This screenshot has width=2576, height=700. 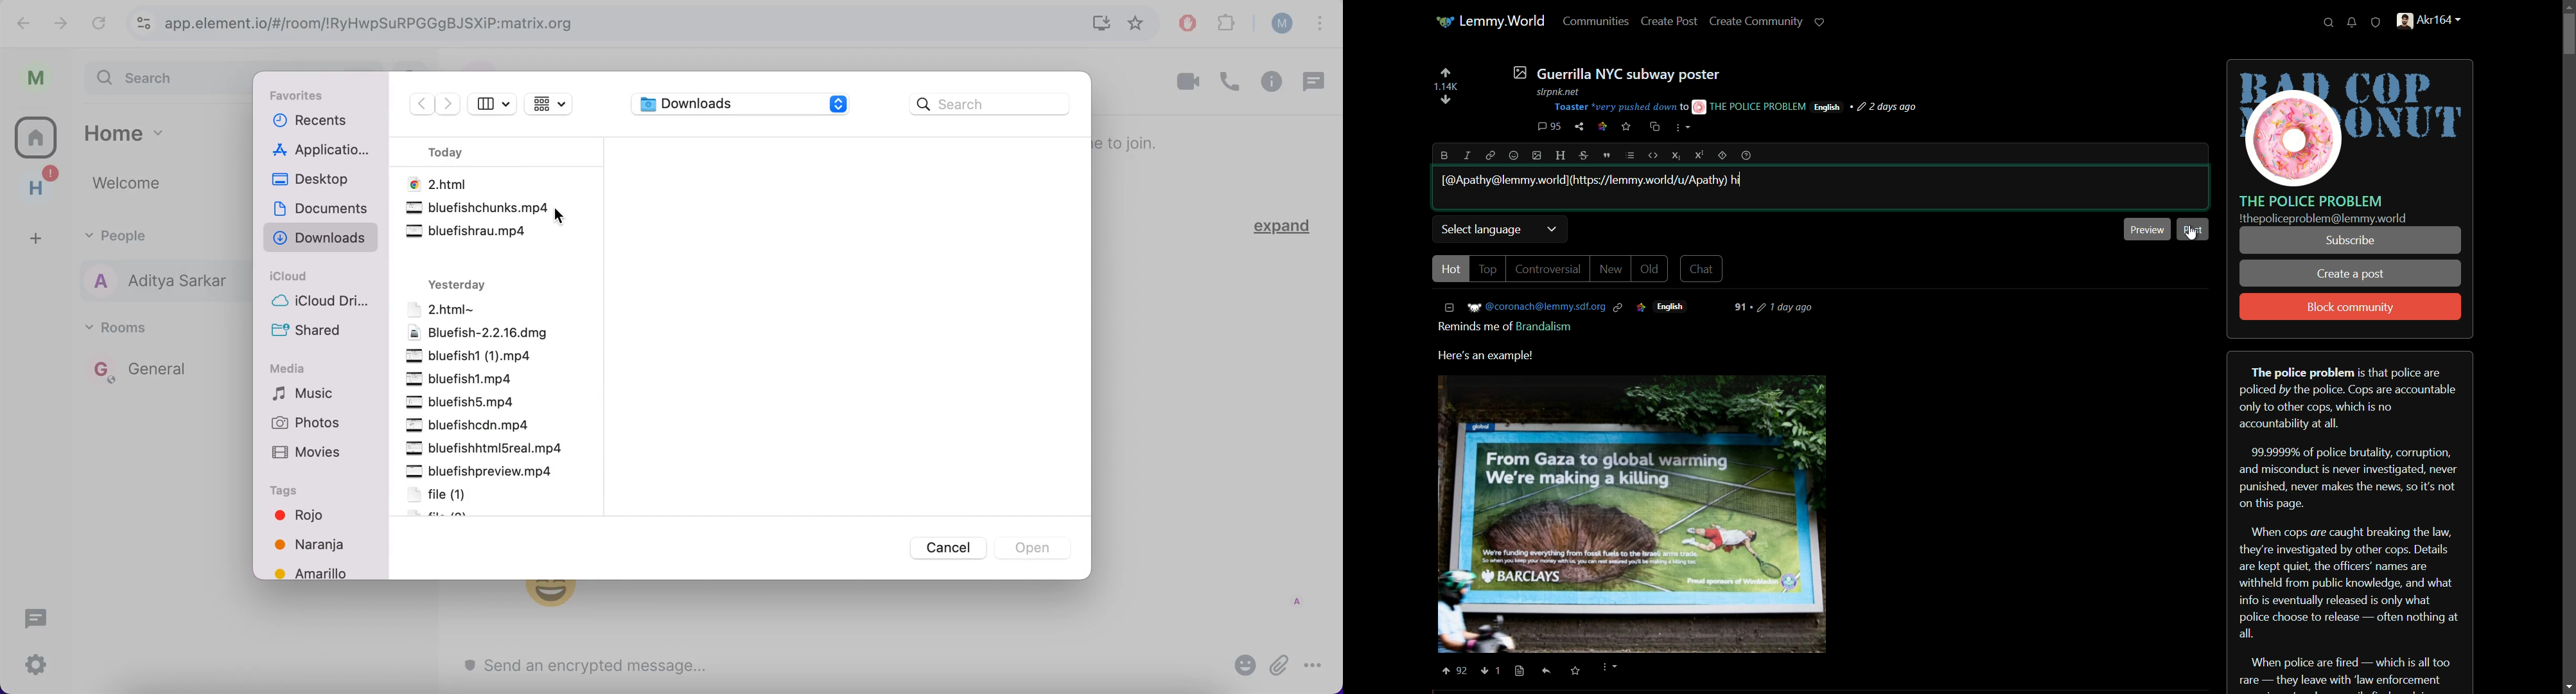 I want to click on upvote, so click(x=1445, y=73).